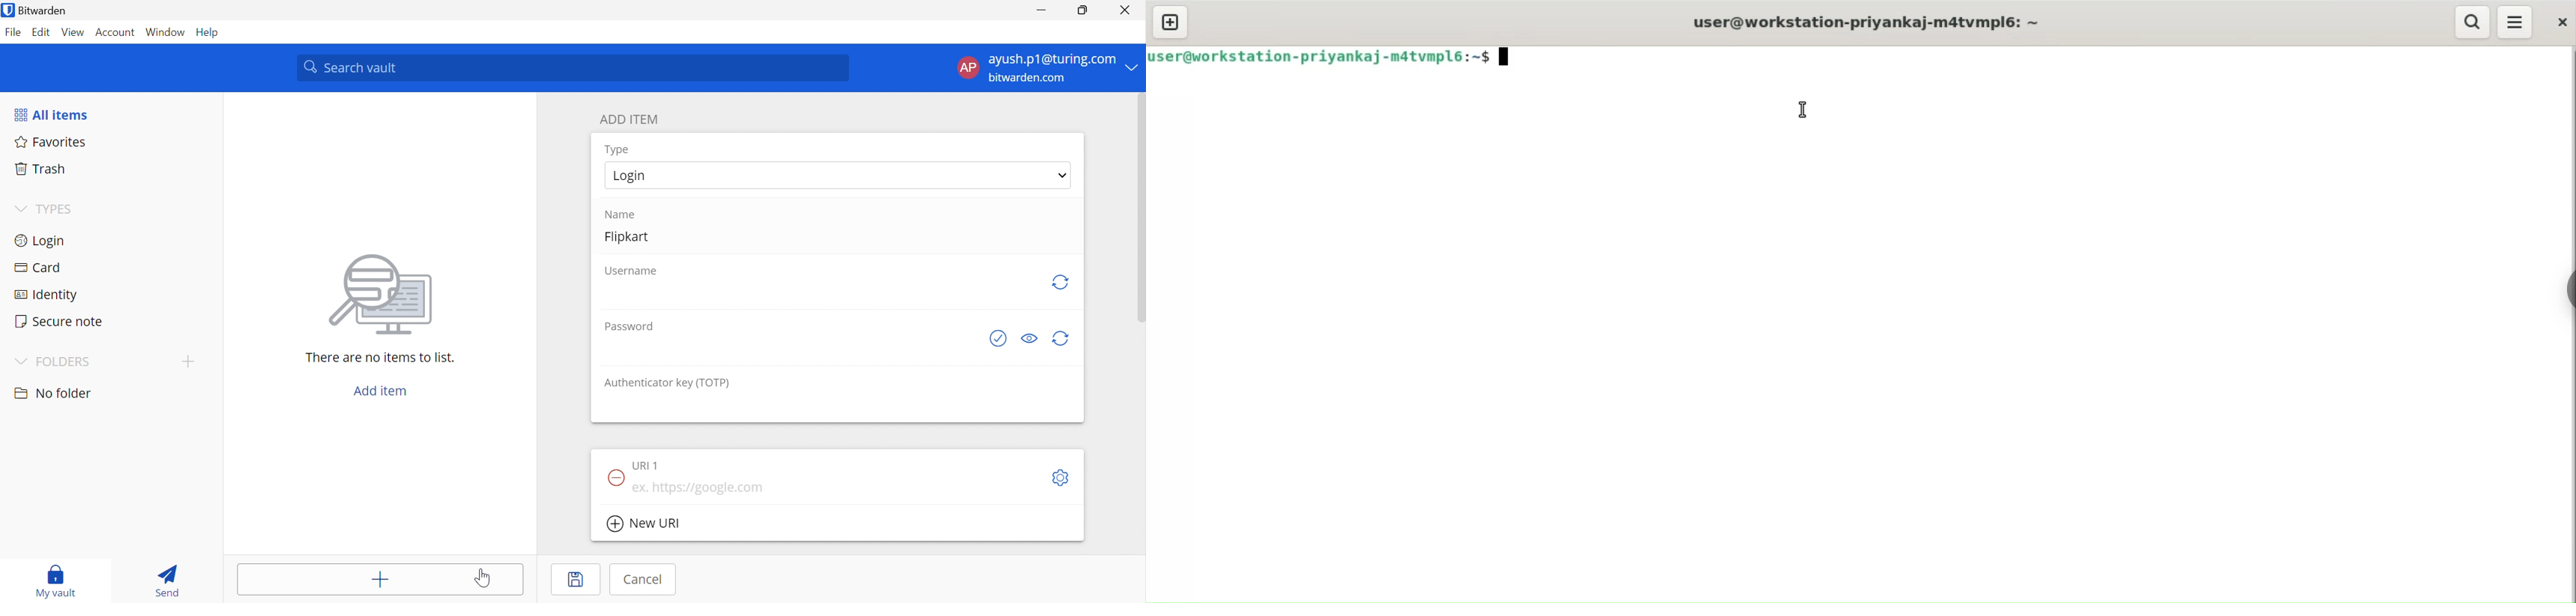 The image size is (2576, 616). What do you see at coordinates (39, 32) in the screenshot?
I see `Edit` at bounding box center [39, 32].